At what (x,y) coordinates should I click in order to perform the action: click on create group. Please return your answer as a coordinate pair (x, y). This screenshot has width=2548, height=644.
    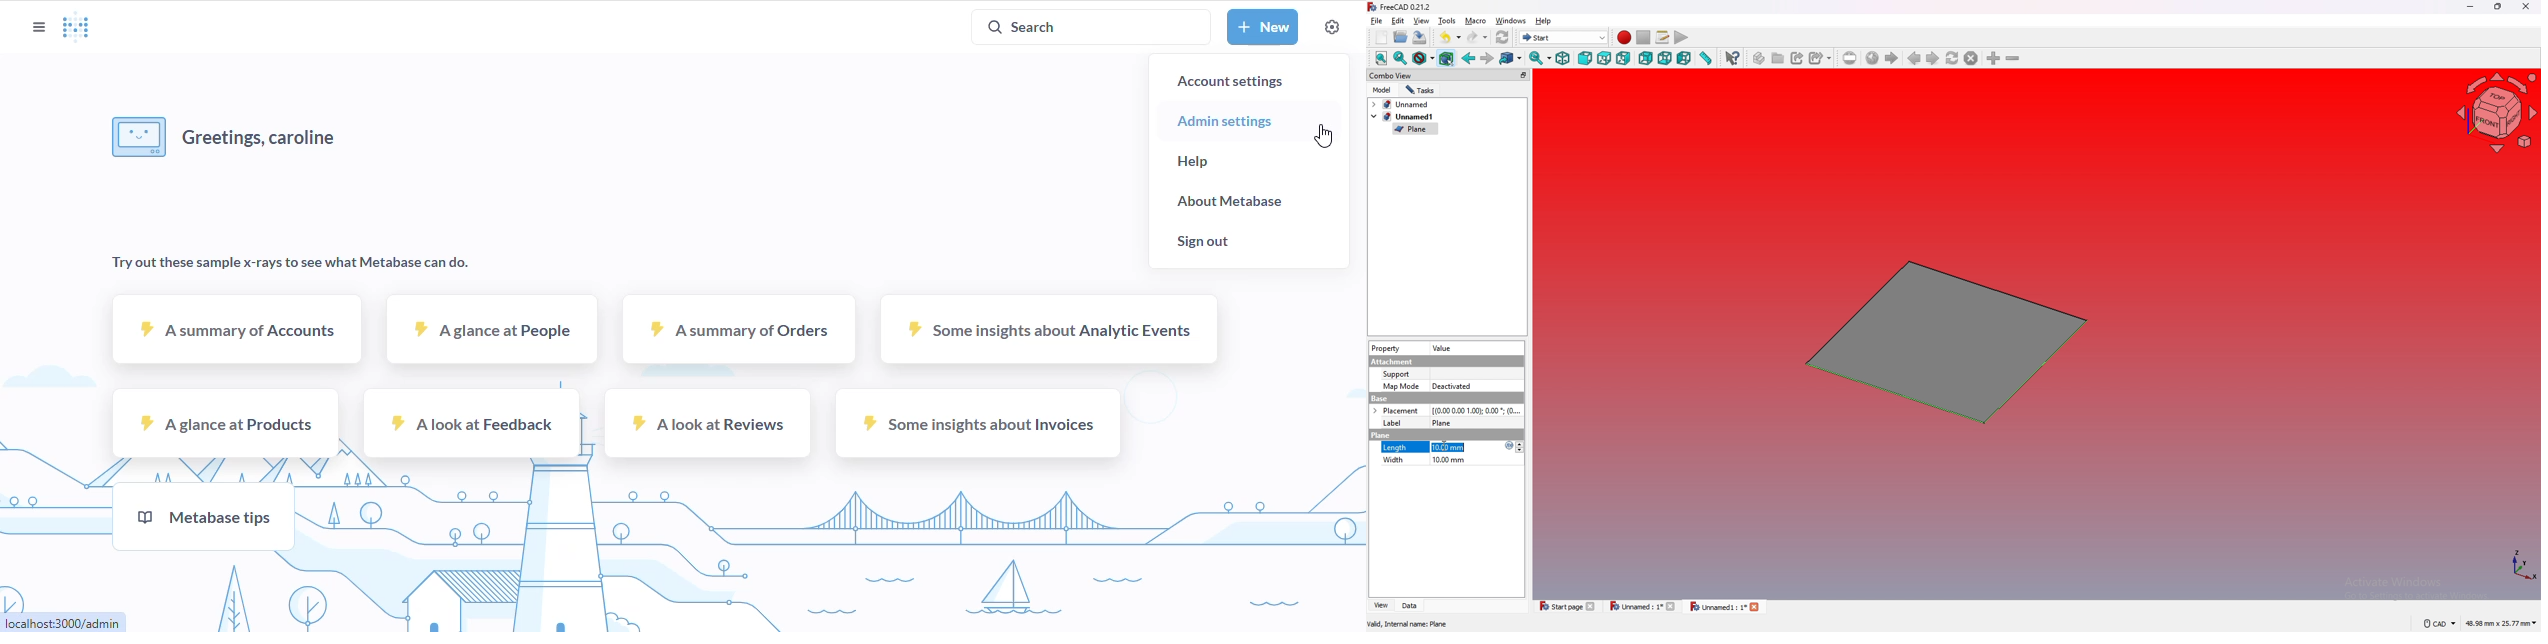
    Looking at the image, I should click on (1779, 58).